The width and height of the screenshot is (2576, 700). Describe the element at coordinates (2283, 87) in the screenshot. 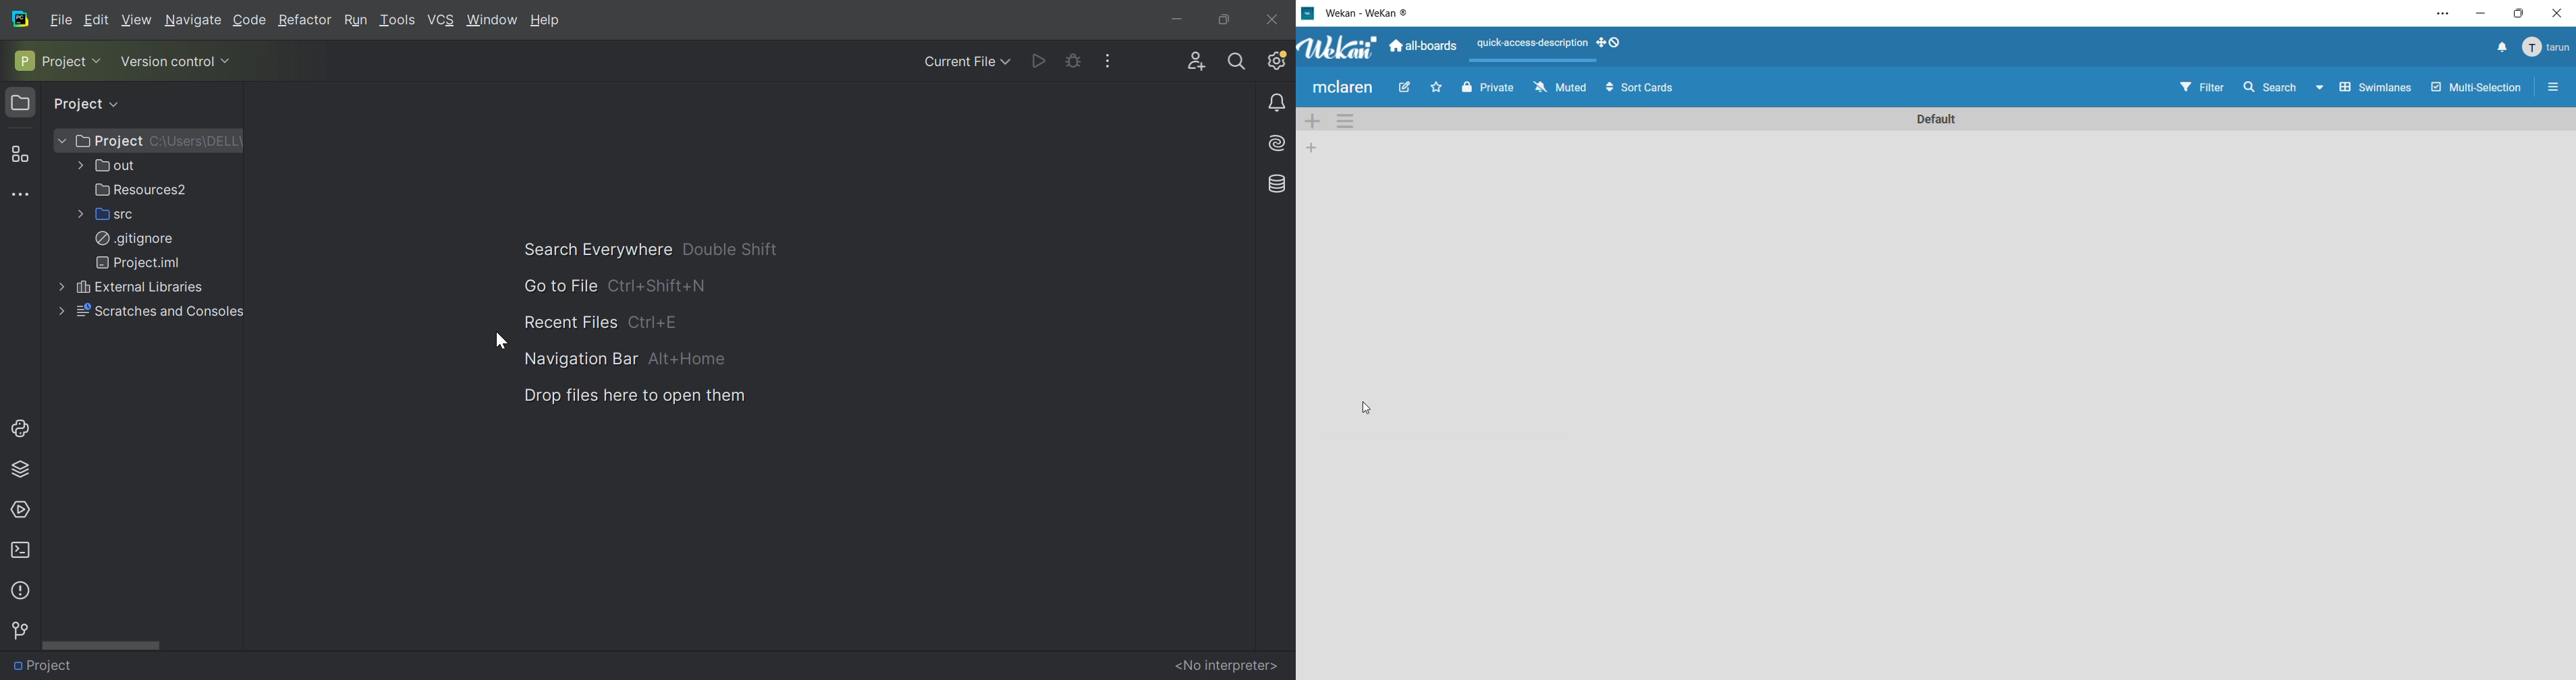

I see `search` at that location.